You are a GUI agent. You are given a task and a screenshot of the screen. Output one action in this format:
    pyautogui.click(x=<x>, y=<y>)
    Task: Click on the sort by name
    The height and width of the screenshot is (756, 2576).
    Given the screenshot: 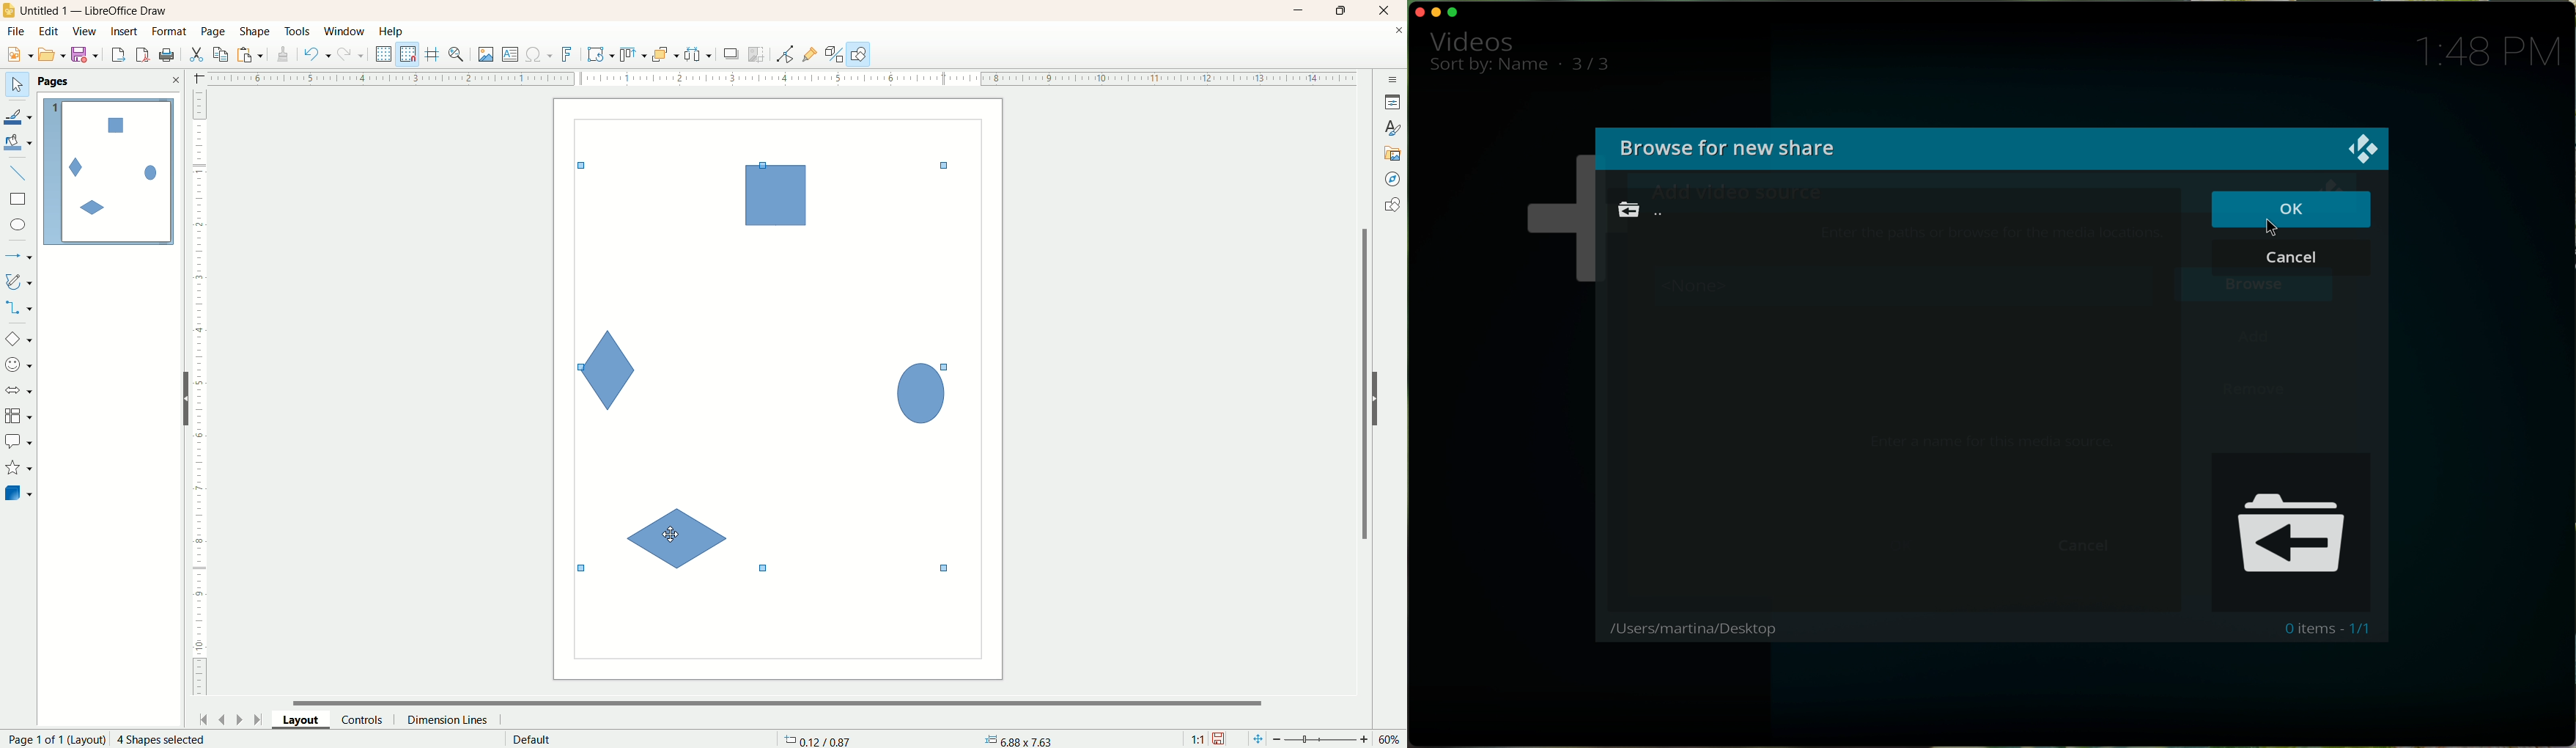 What is the action you would take?
    pyautogui.click(x=1490, y=68)
    